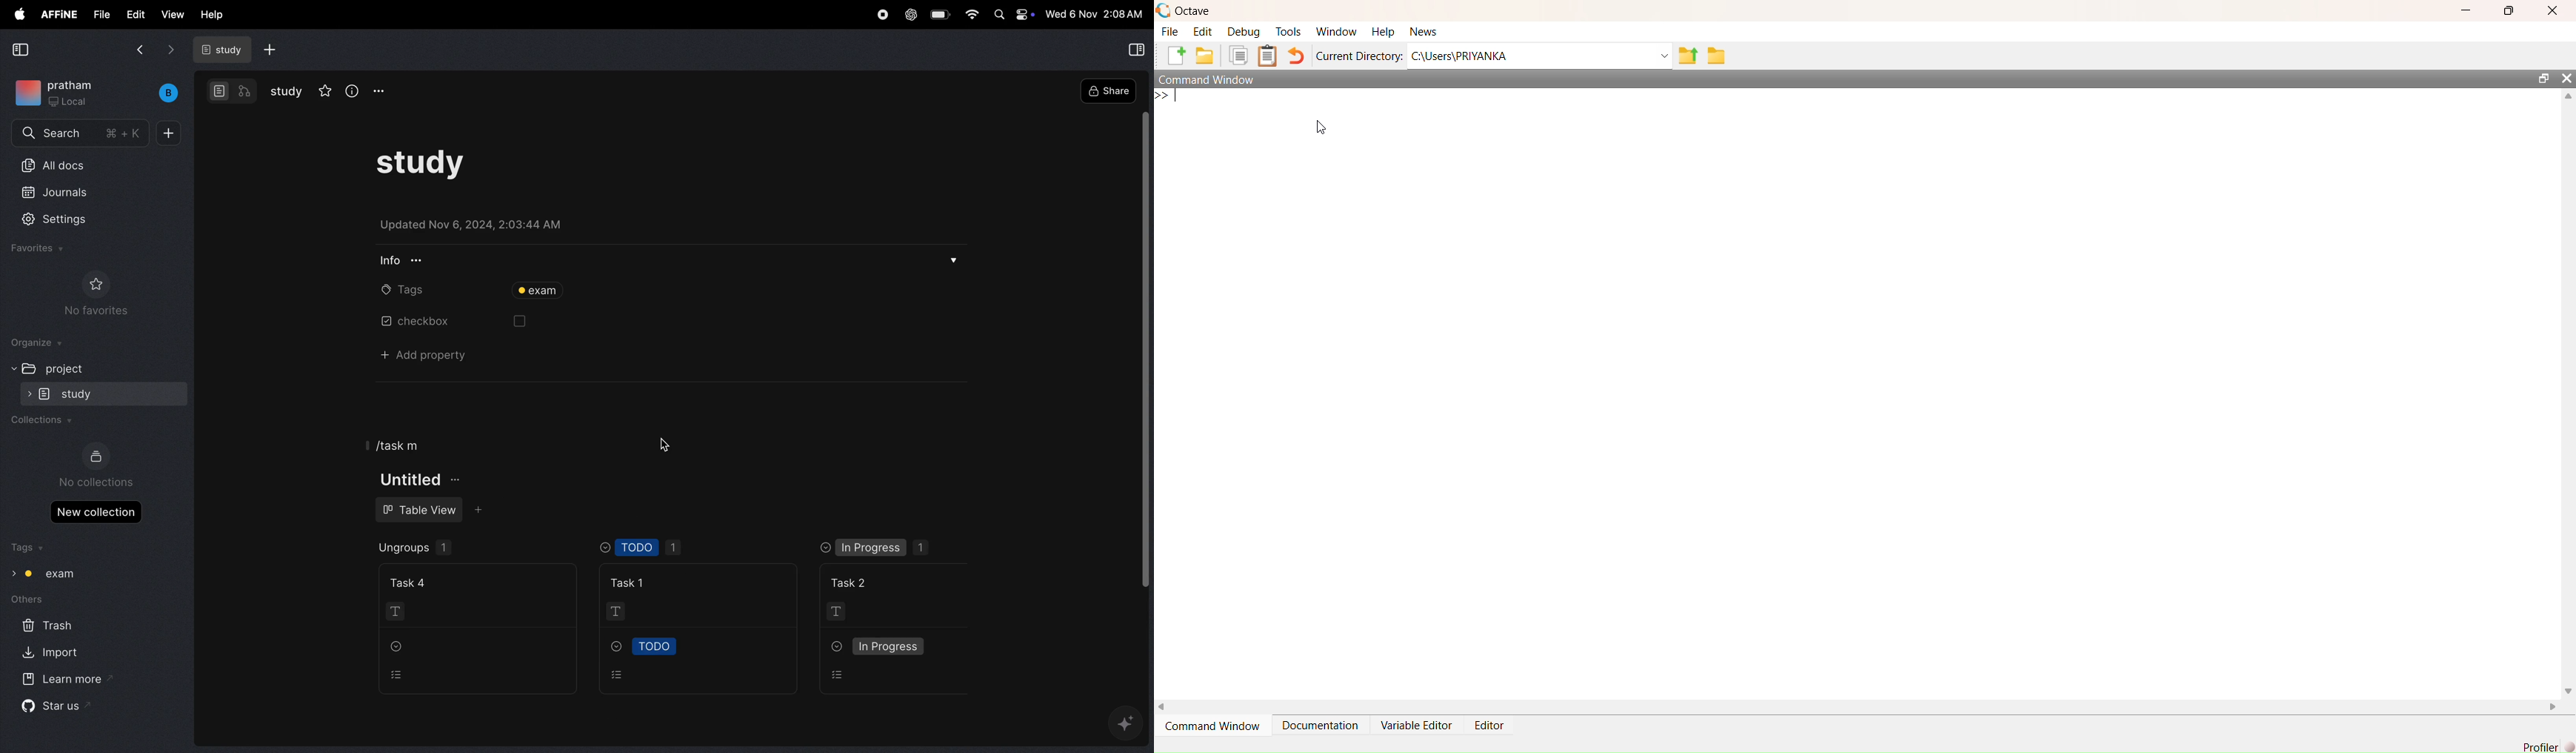  I want to click on jornals, so click(67, 192).